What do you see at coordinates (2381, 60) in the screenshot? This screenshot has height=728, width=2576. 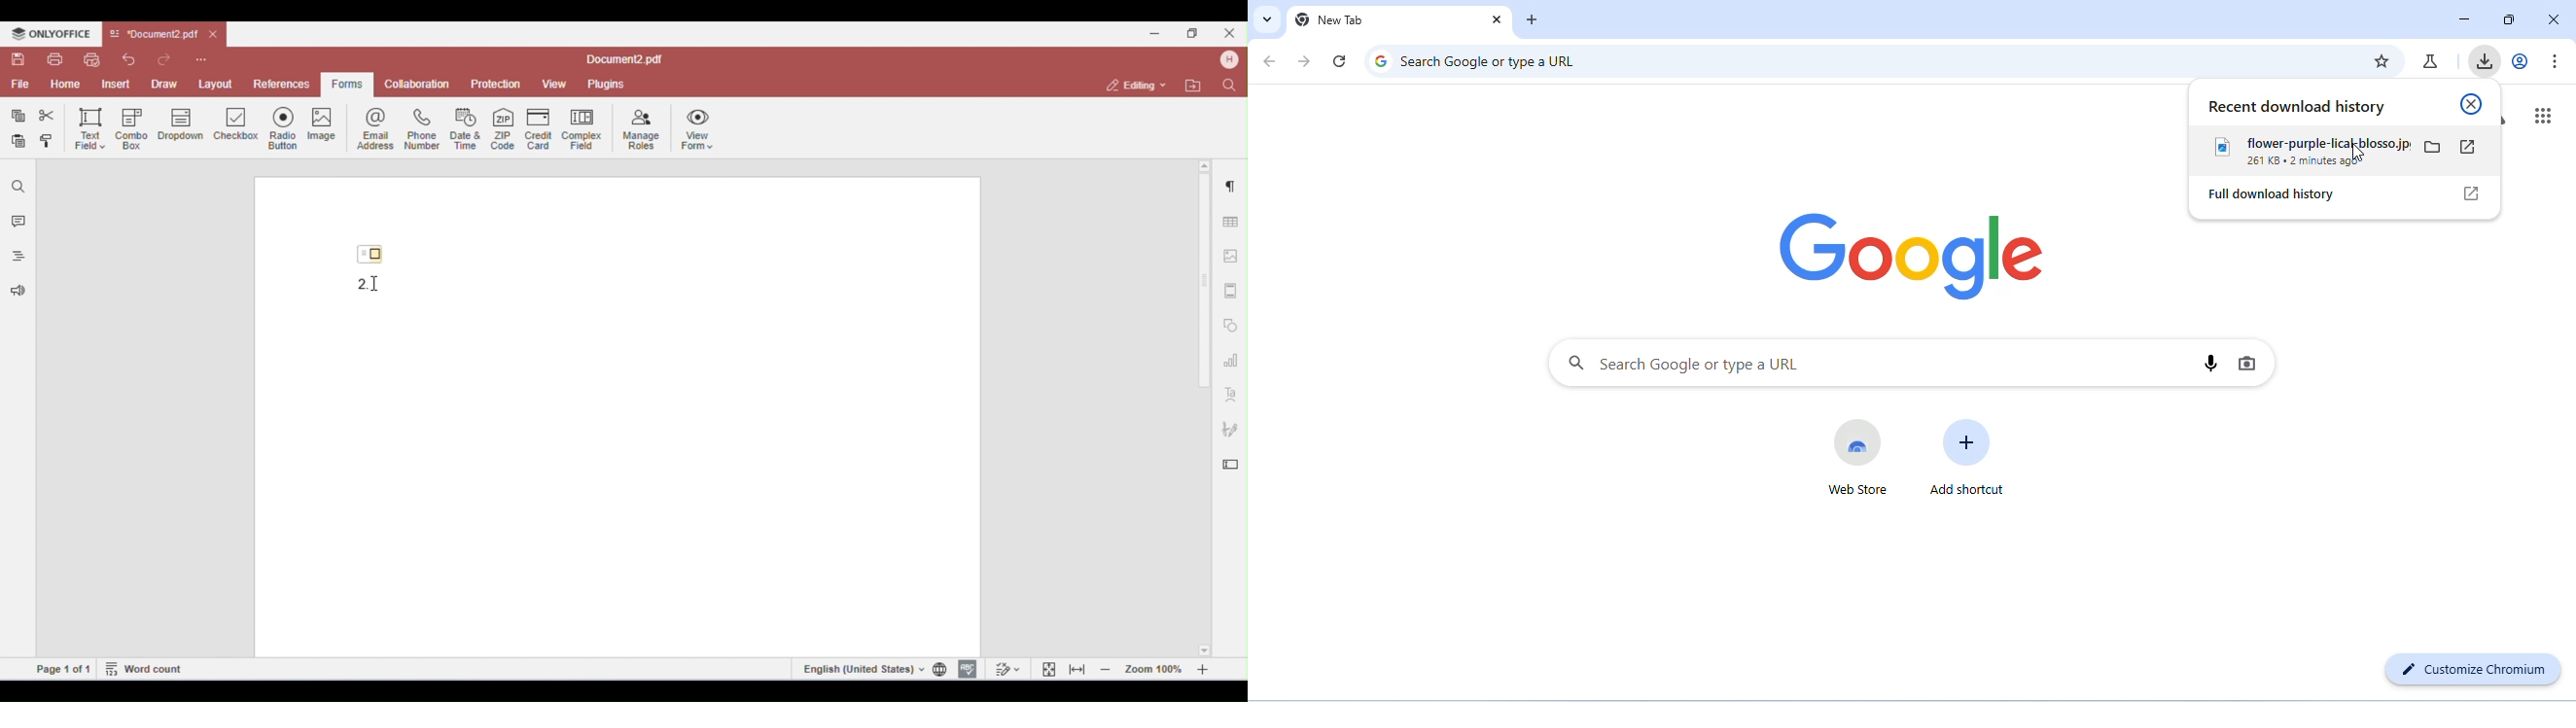 I see `add bookmark` at bounding box center [2381, 60].